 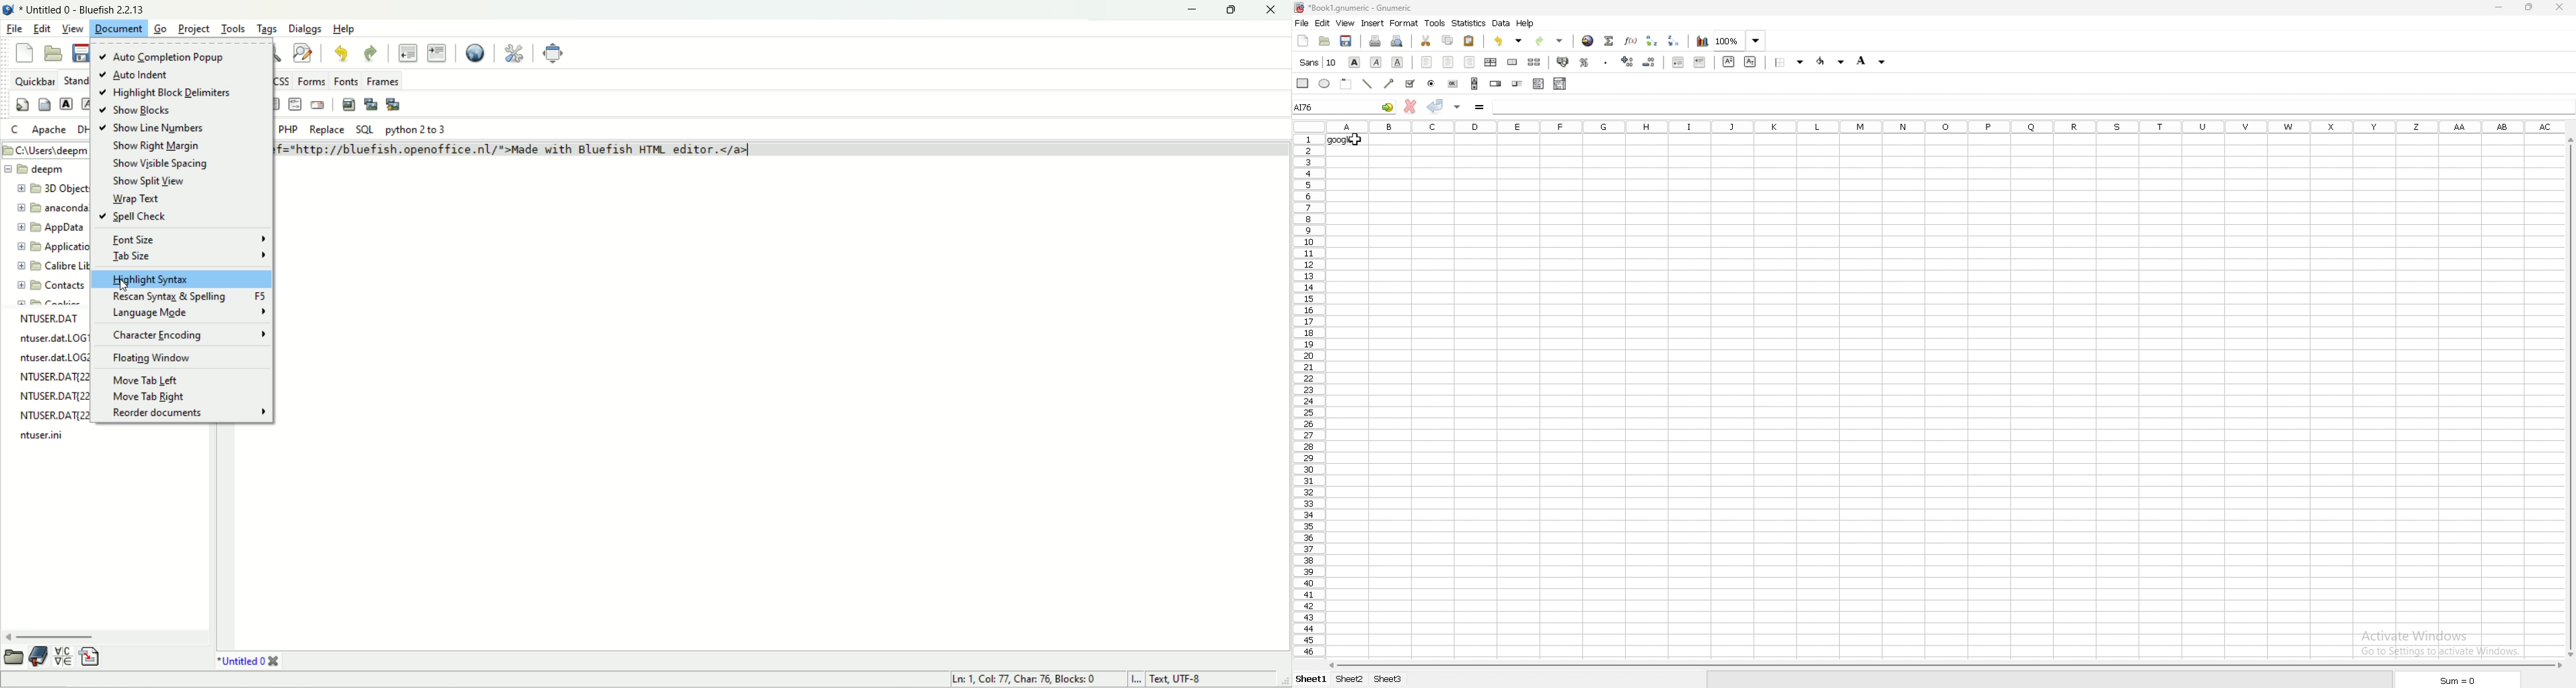 What do you see at coordinates (23, 104) in the screenshot?
I see `quickstart` at bounding box center [23, 104].